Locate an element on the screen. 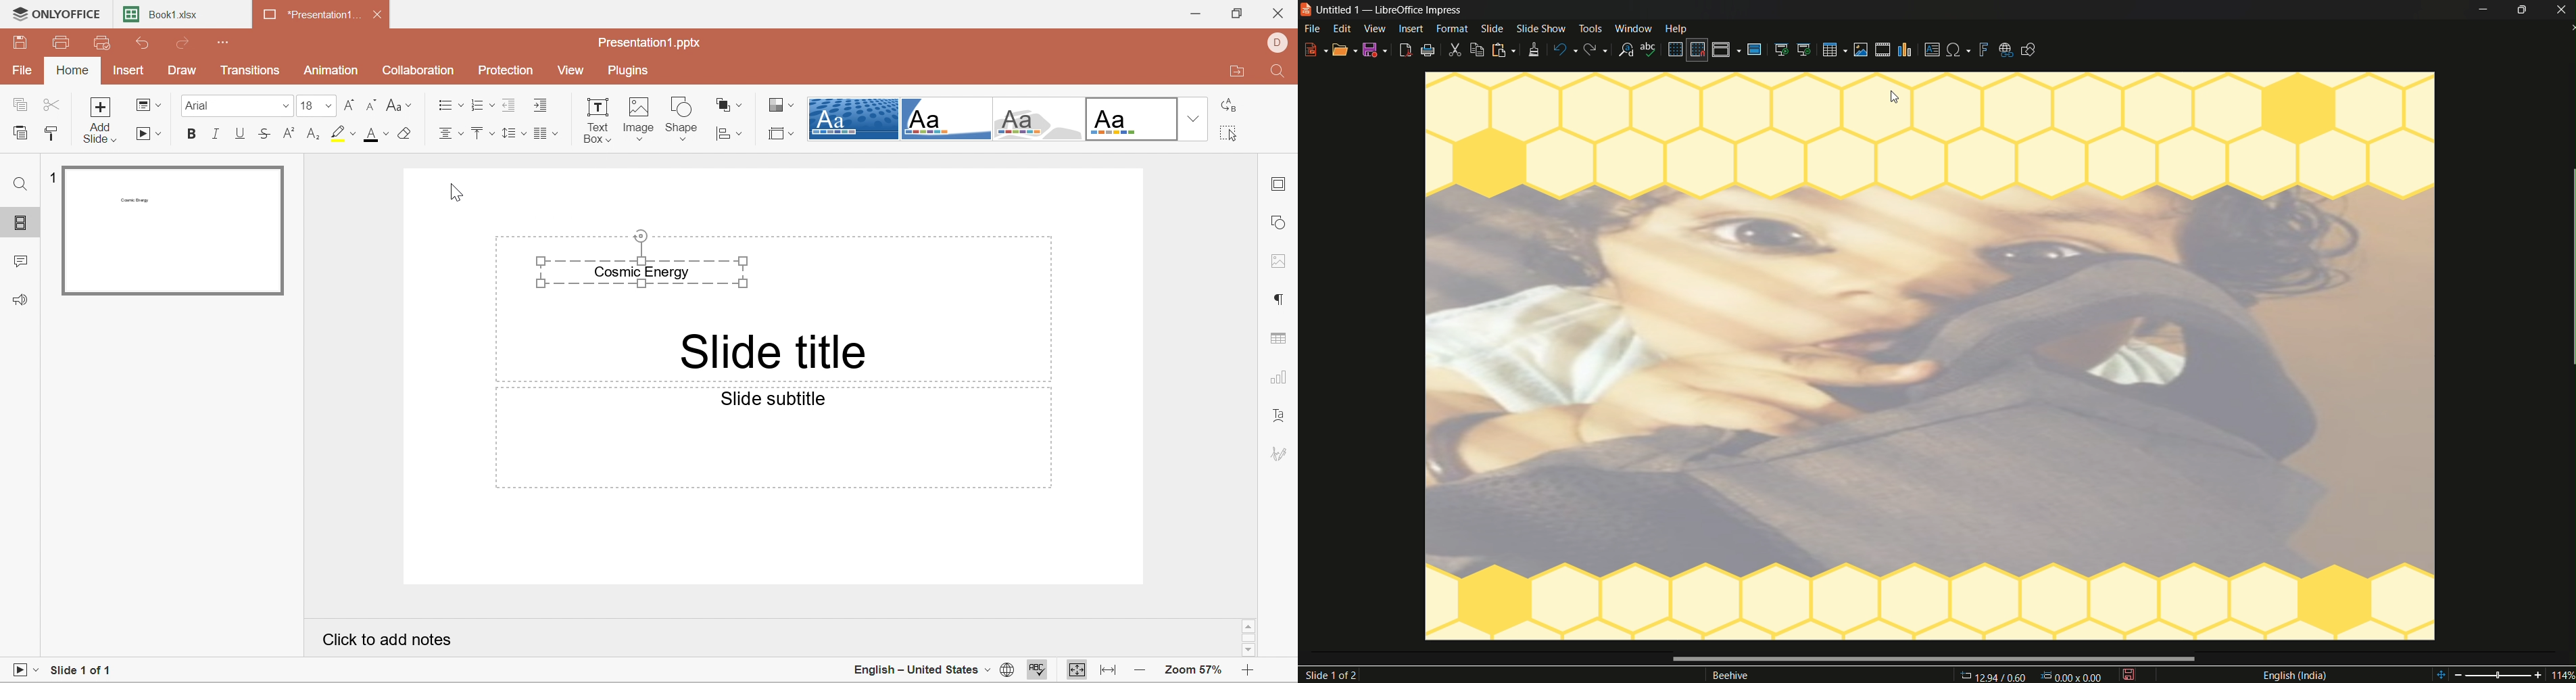 This screenshot has height=700, width=2576. save is located at coordinates (2130, 676).